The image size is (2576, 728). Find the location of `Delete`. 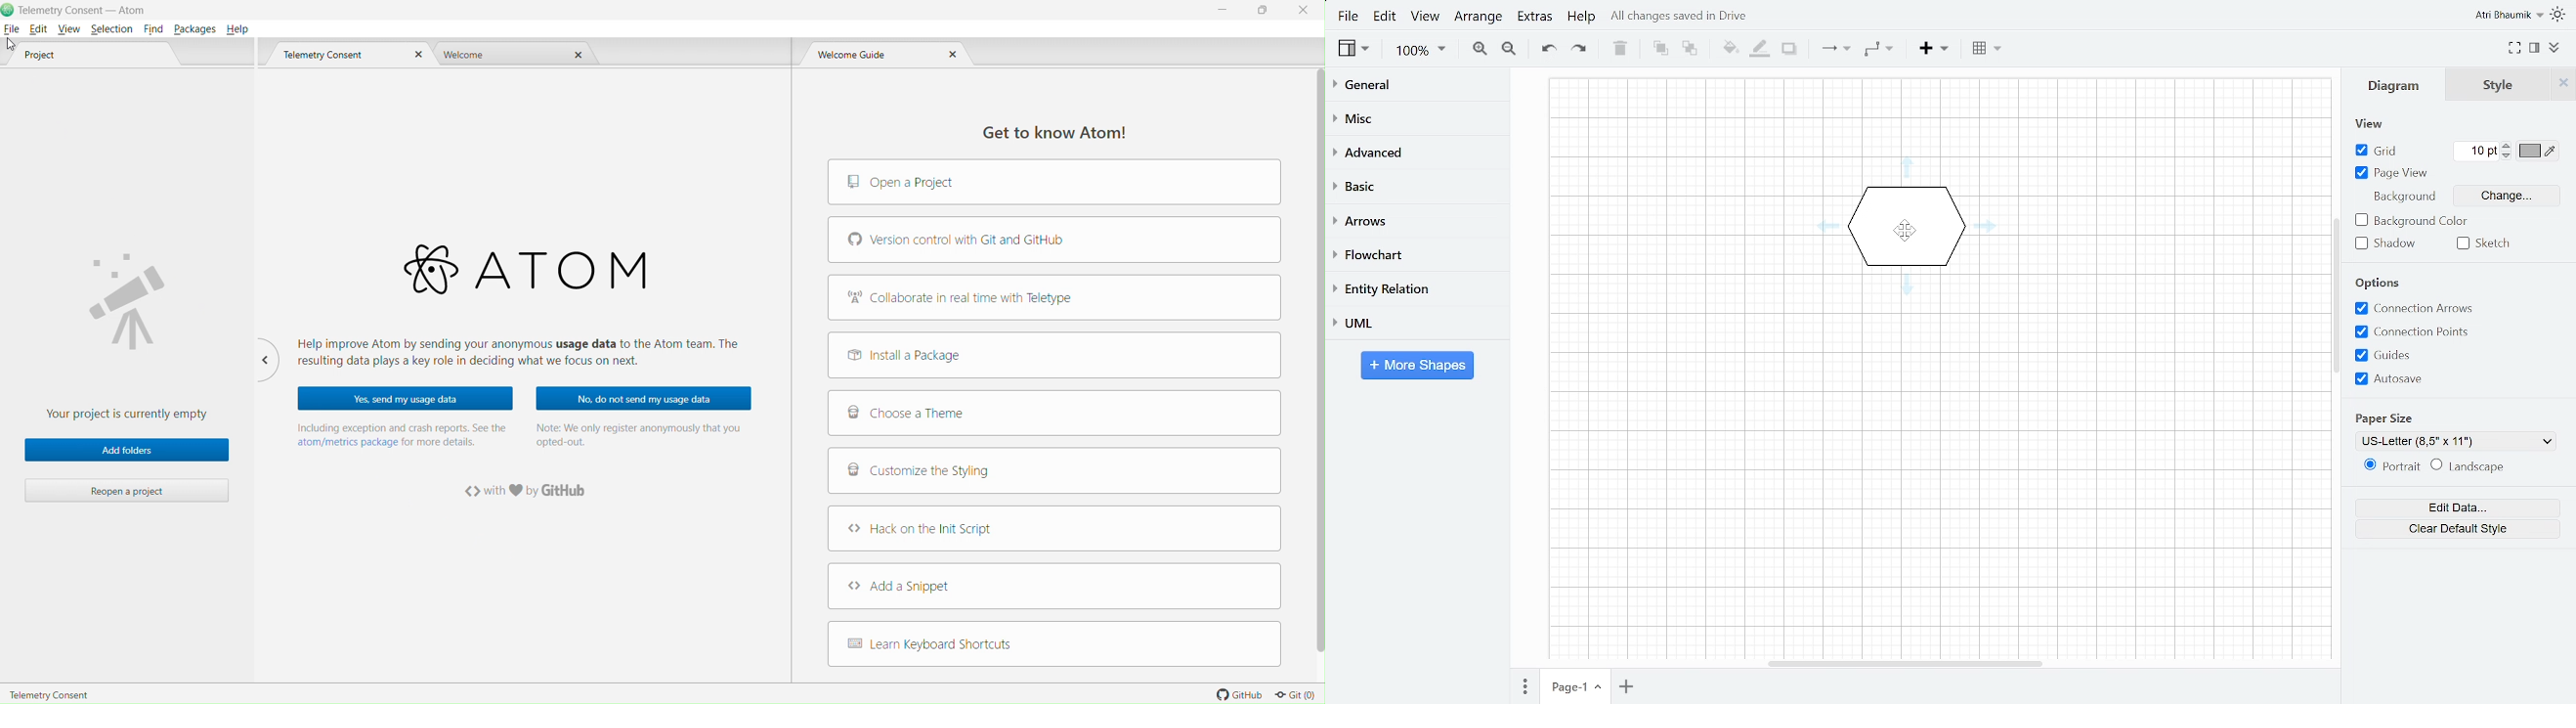

Delete is located at coordinates (1620, 50).